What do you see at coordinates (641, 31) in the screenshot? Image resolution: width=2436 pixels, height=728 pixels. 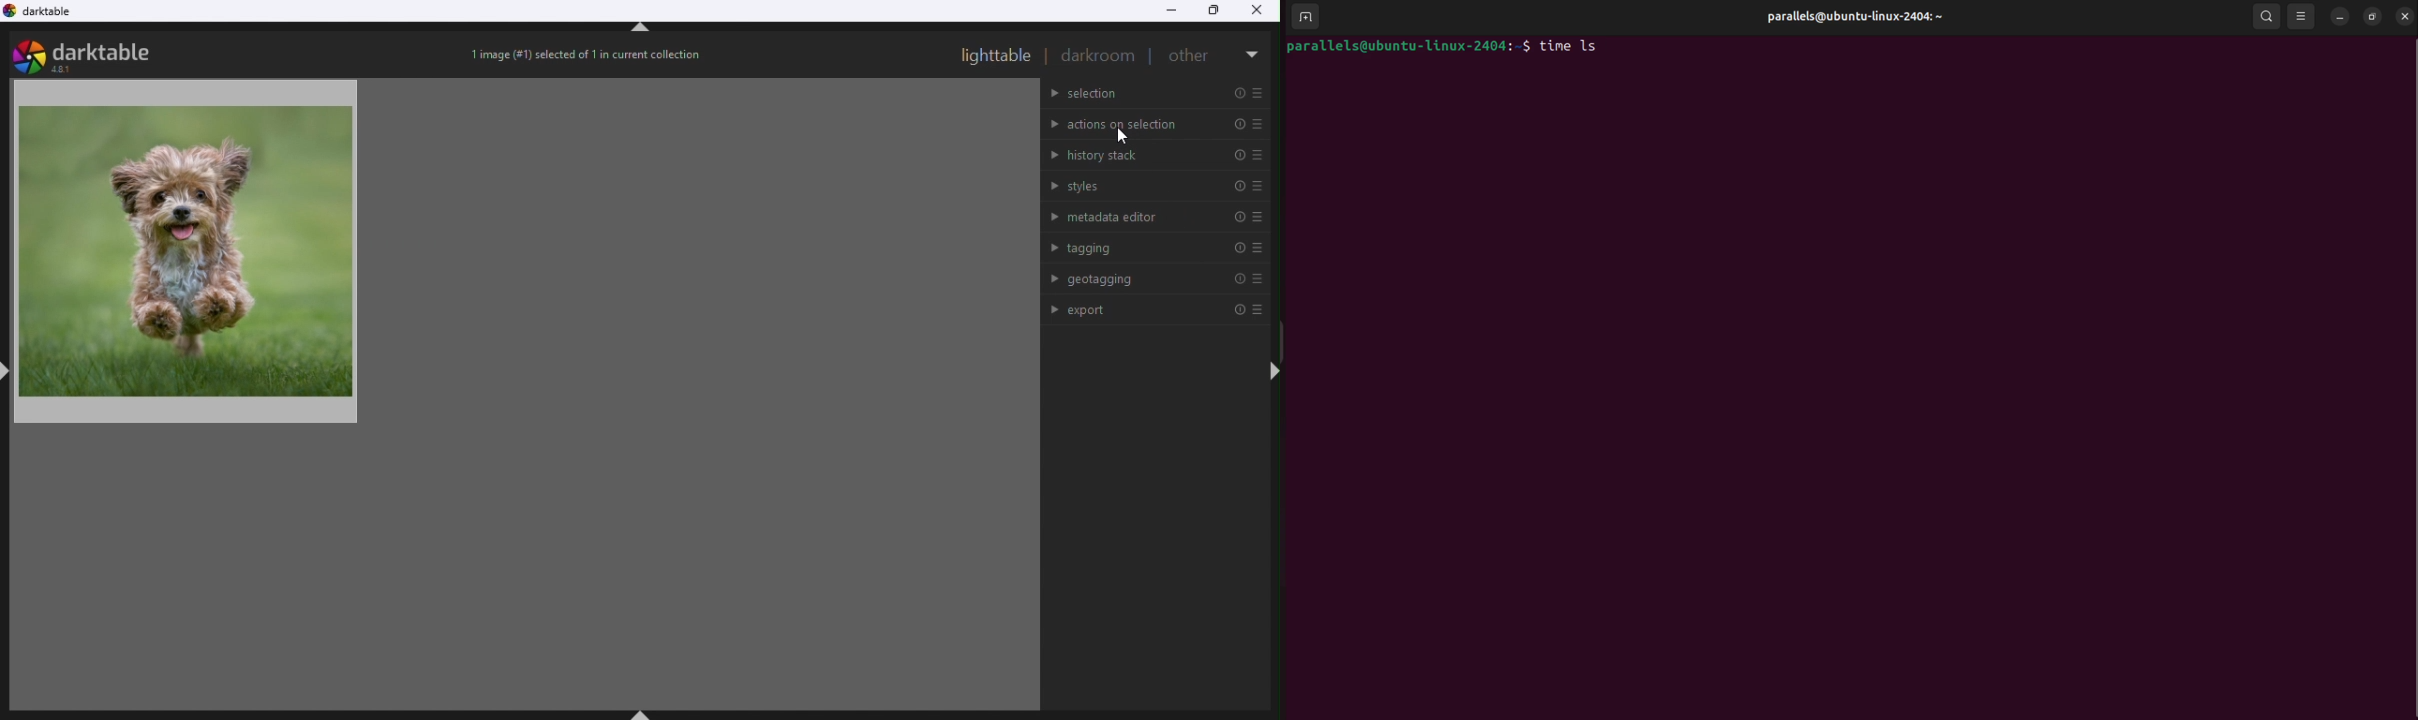 I see `shift+ctrl+t` at bounding box center [641, 31].